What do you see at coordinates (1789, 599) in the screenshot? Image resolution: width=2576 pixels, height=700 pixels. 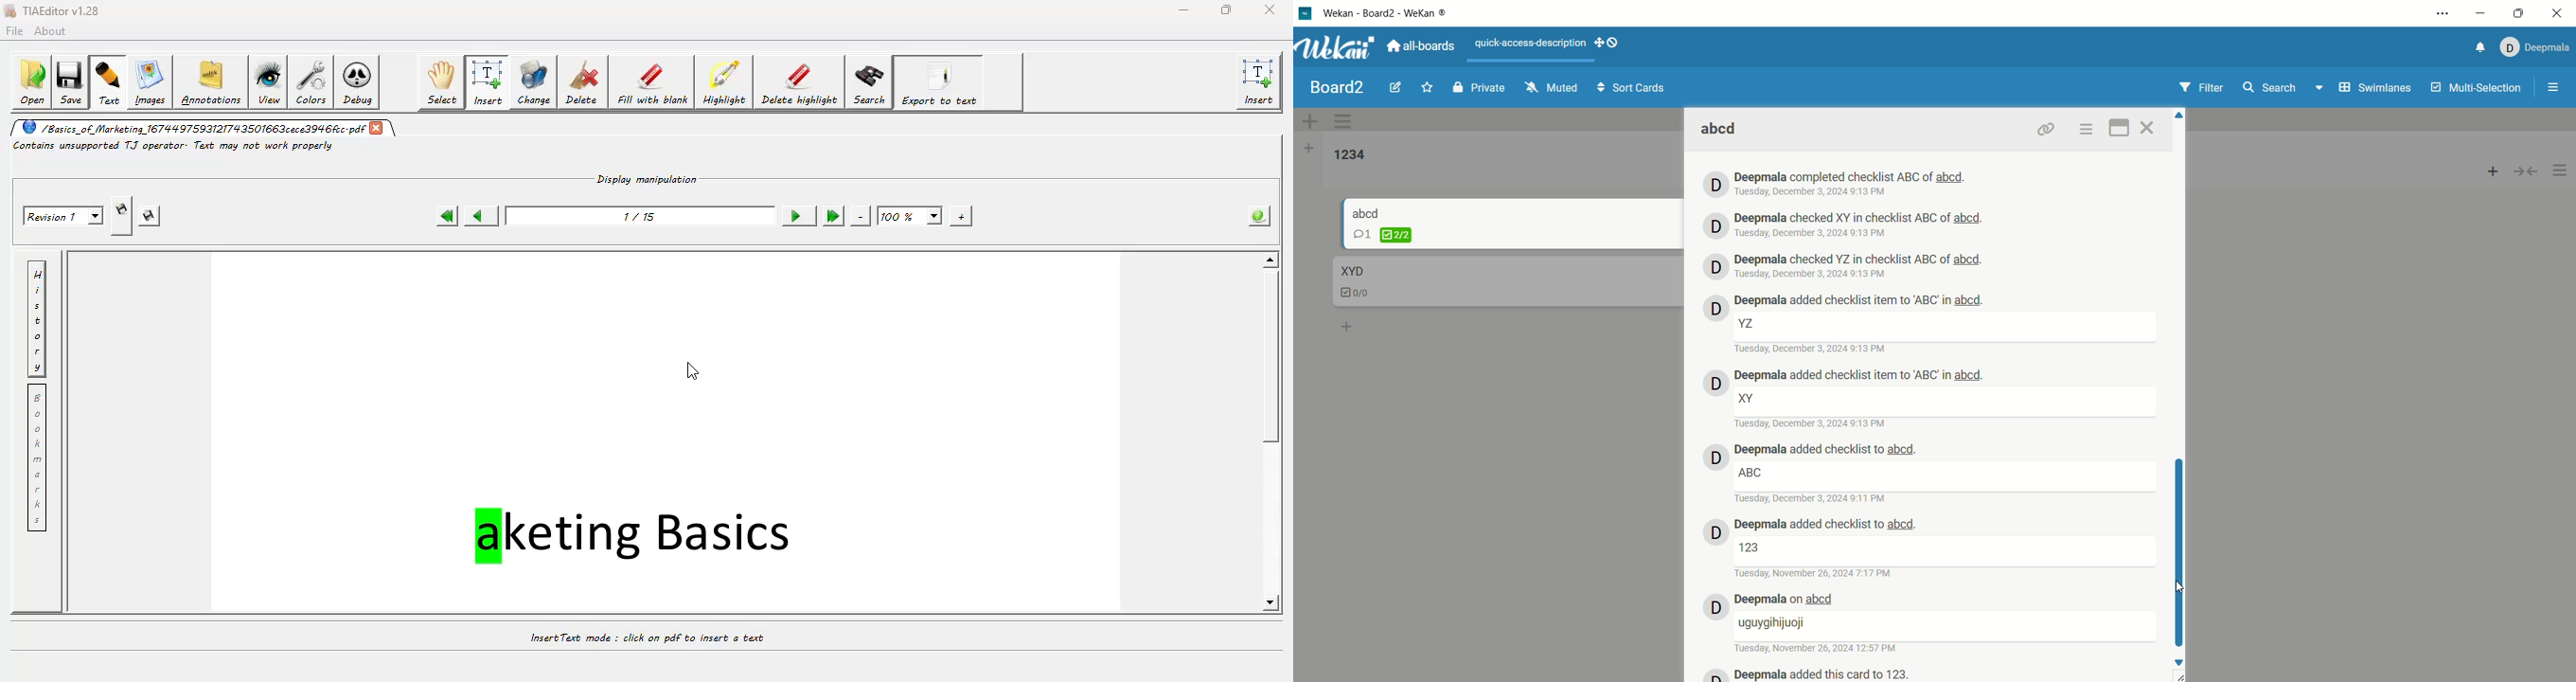 I see `deepmala history` at bounding box center [1789, 599].